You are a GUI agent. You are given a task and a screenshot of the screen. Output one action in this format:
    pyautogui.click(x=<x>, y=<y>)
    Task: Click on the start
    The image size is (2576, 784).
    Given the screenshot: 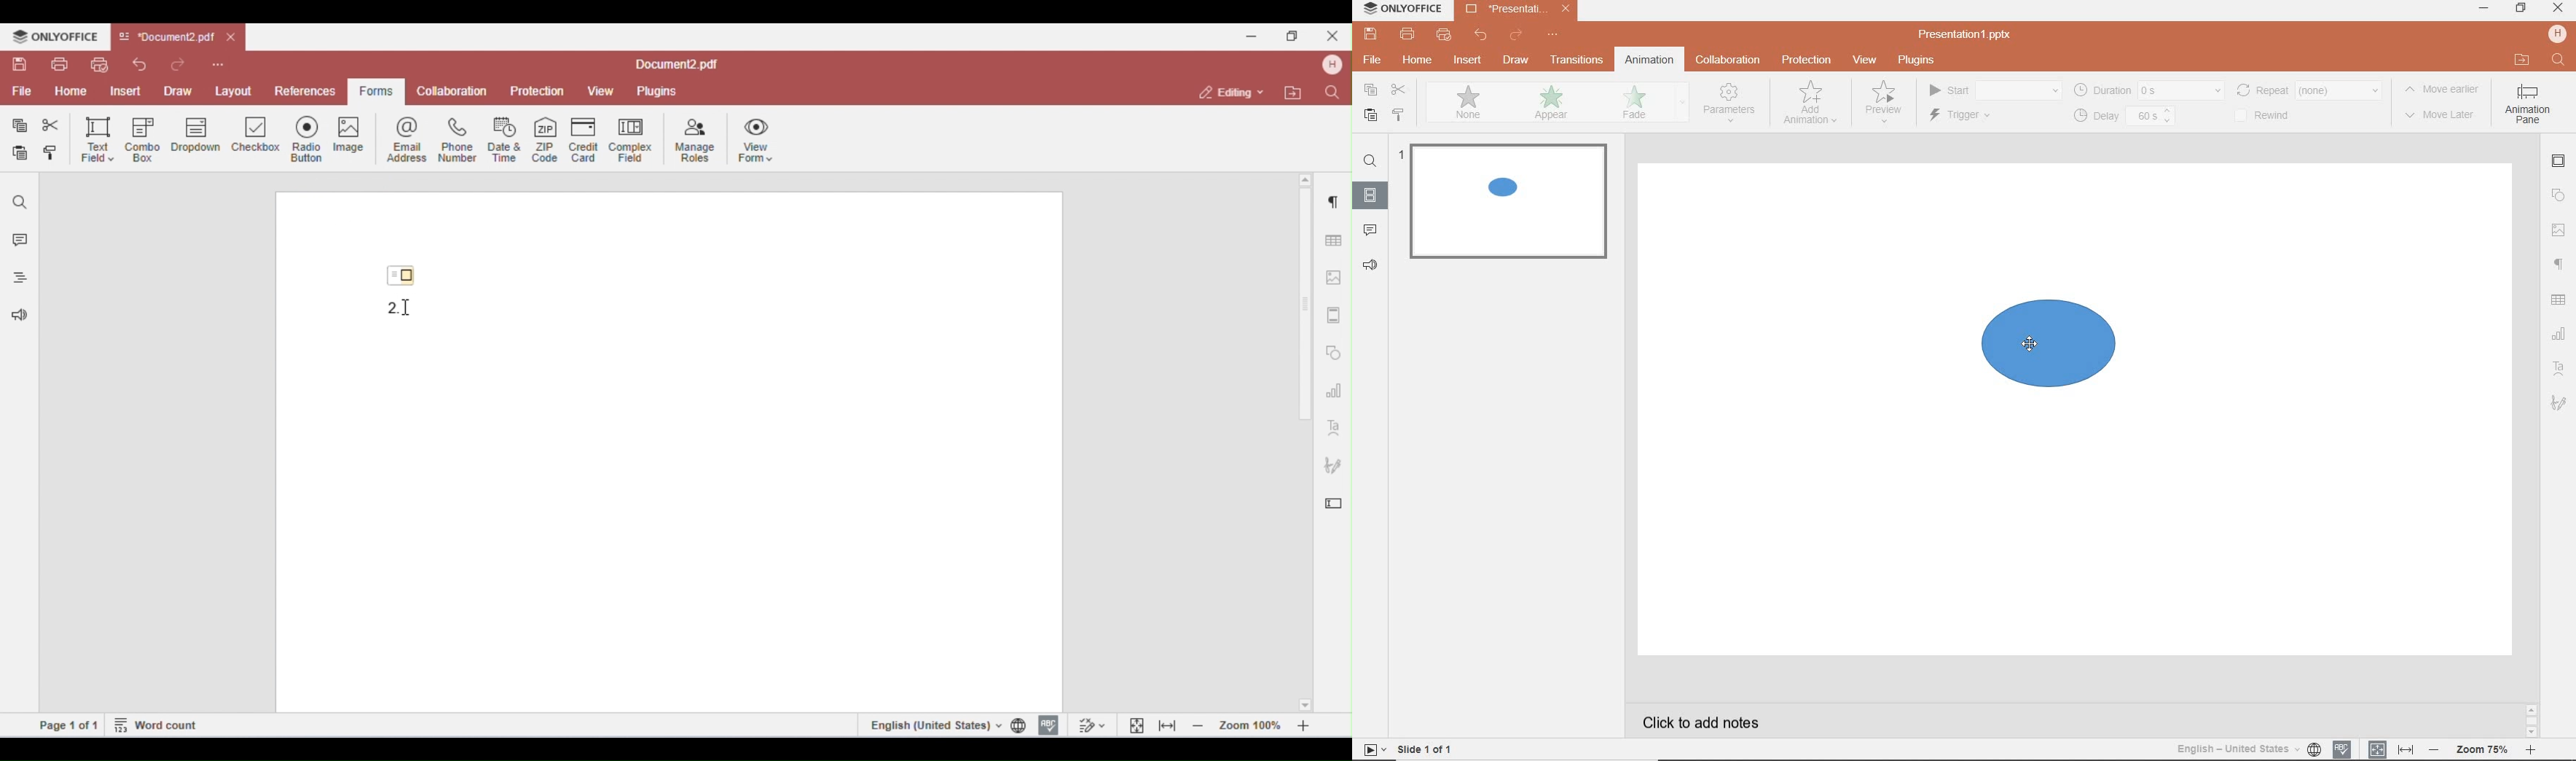 What is the action you would take?
    pyautogui.click(x=1993, y=91)
    